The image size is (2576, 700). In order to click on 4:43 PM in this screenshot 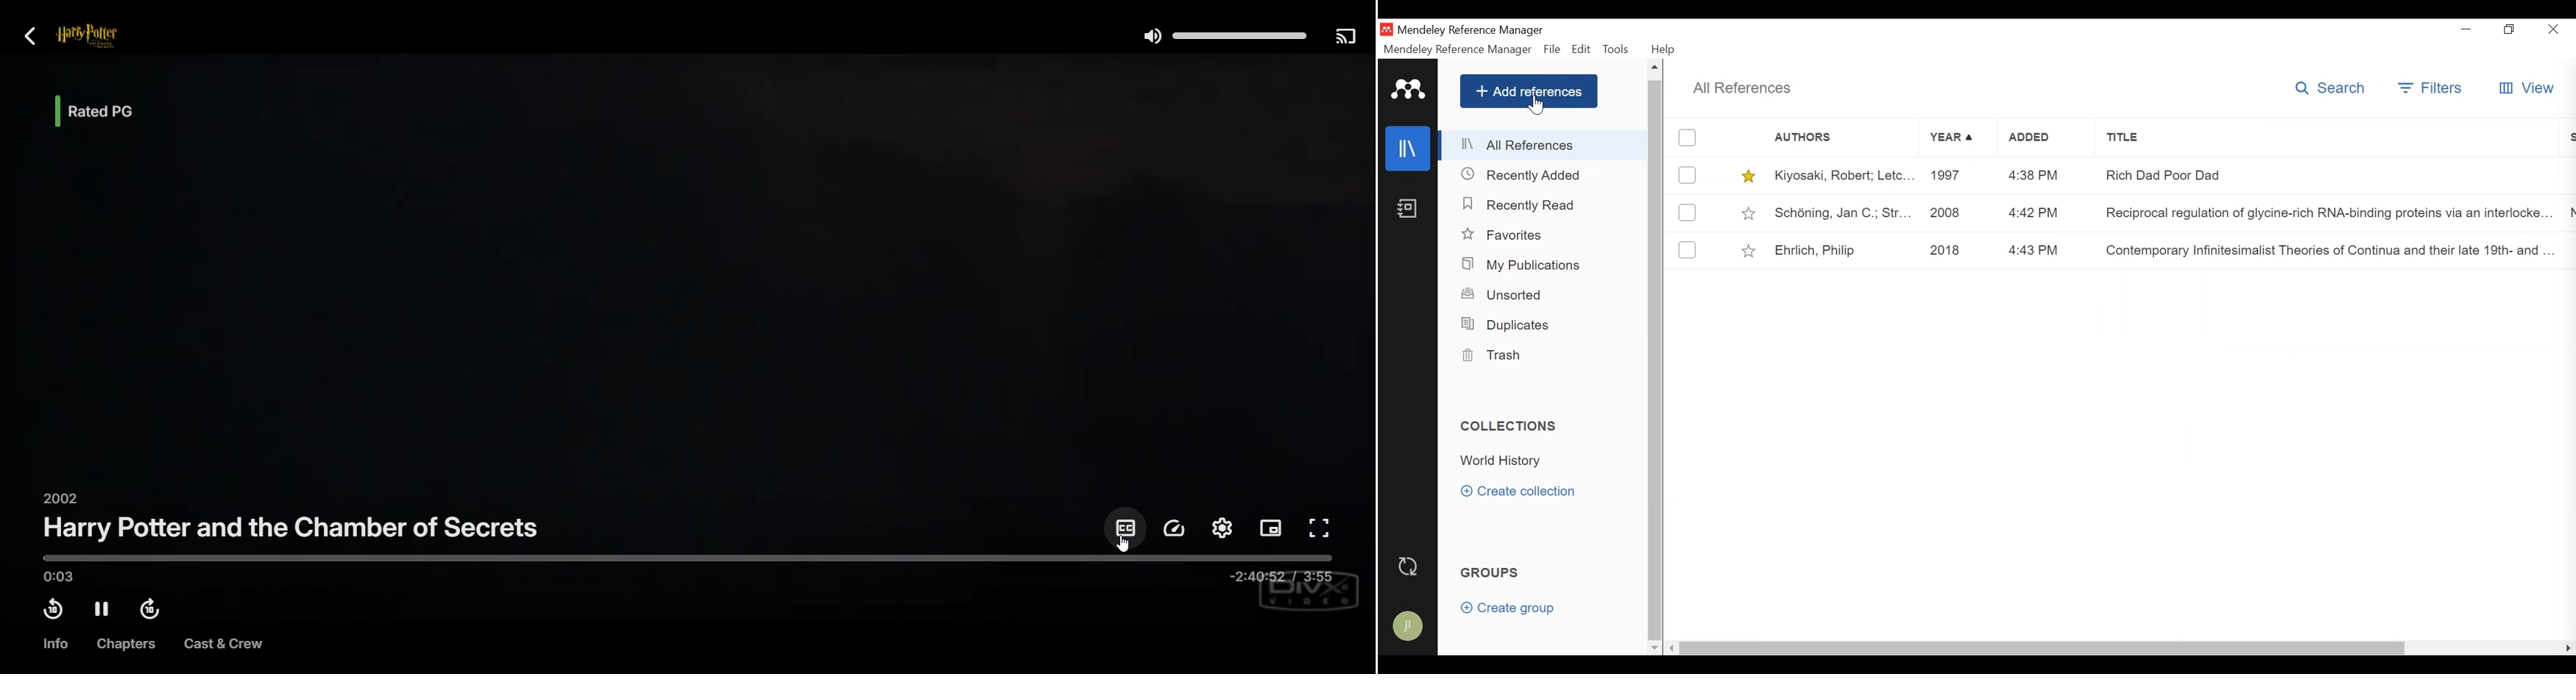, I will do `click(2046, 250)`.